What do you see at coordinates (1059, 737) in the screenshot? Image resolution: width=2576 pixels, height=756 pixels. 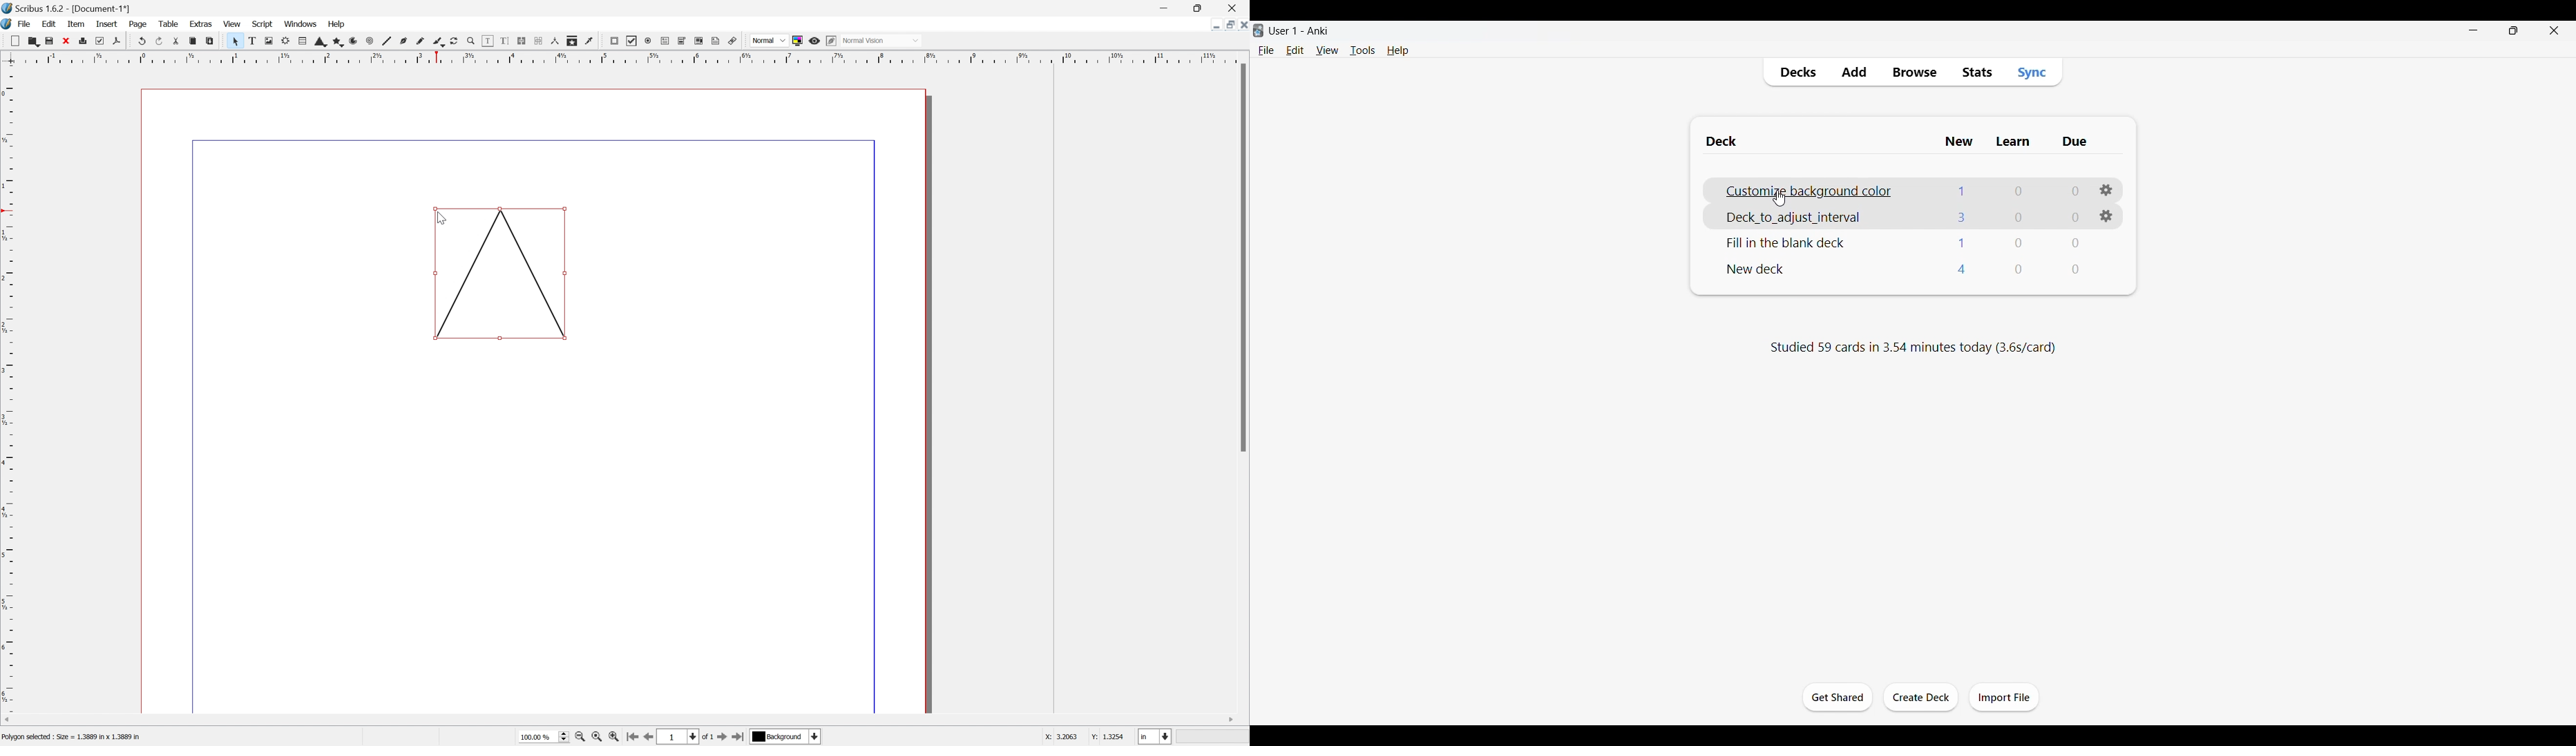 I see `X: 3.2063` at bounding box center [1059, 737].